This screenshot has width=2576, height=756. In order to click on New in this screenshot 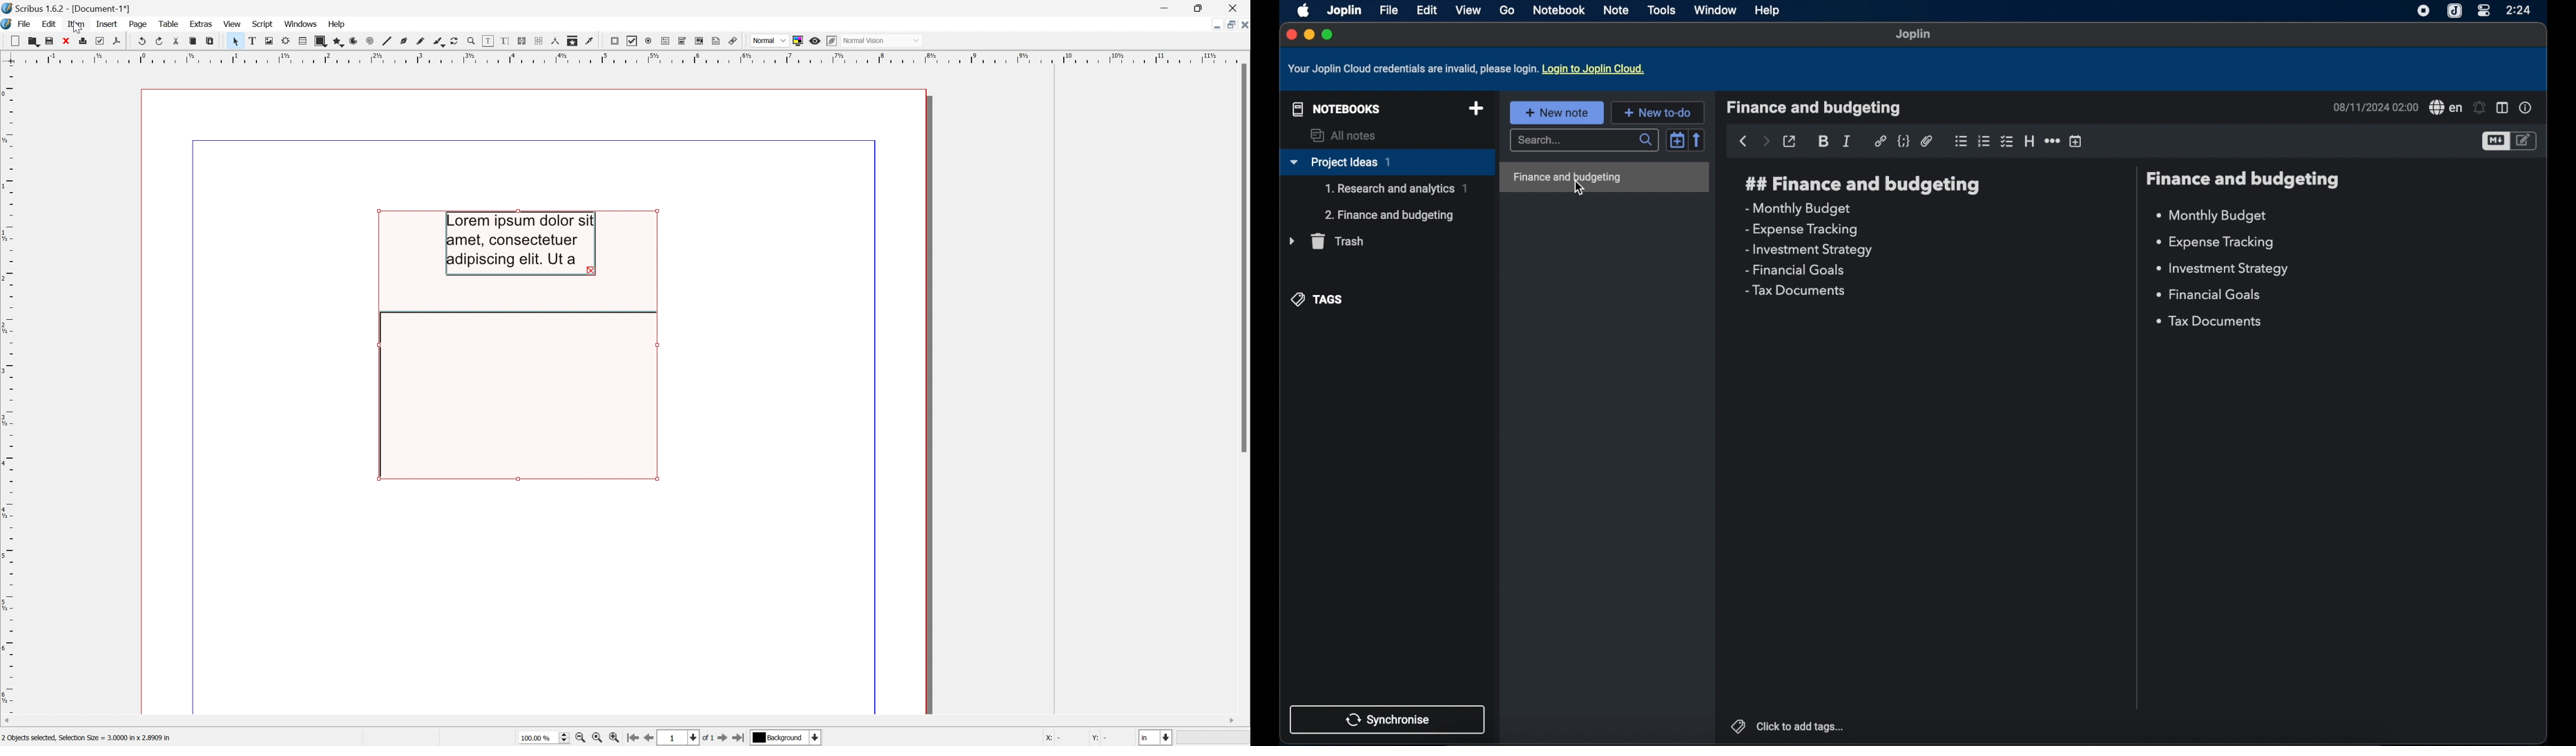, I will do `click(9, 41)`.